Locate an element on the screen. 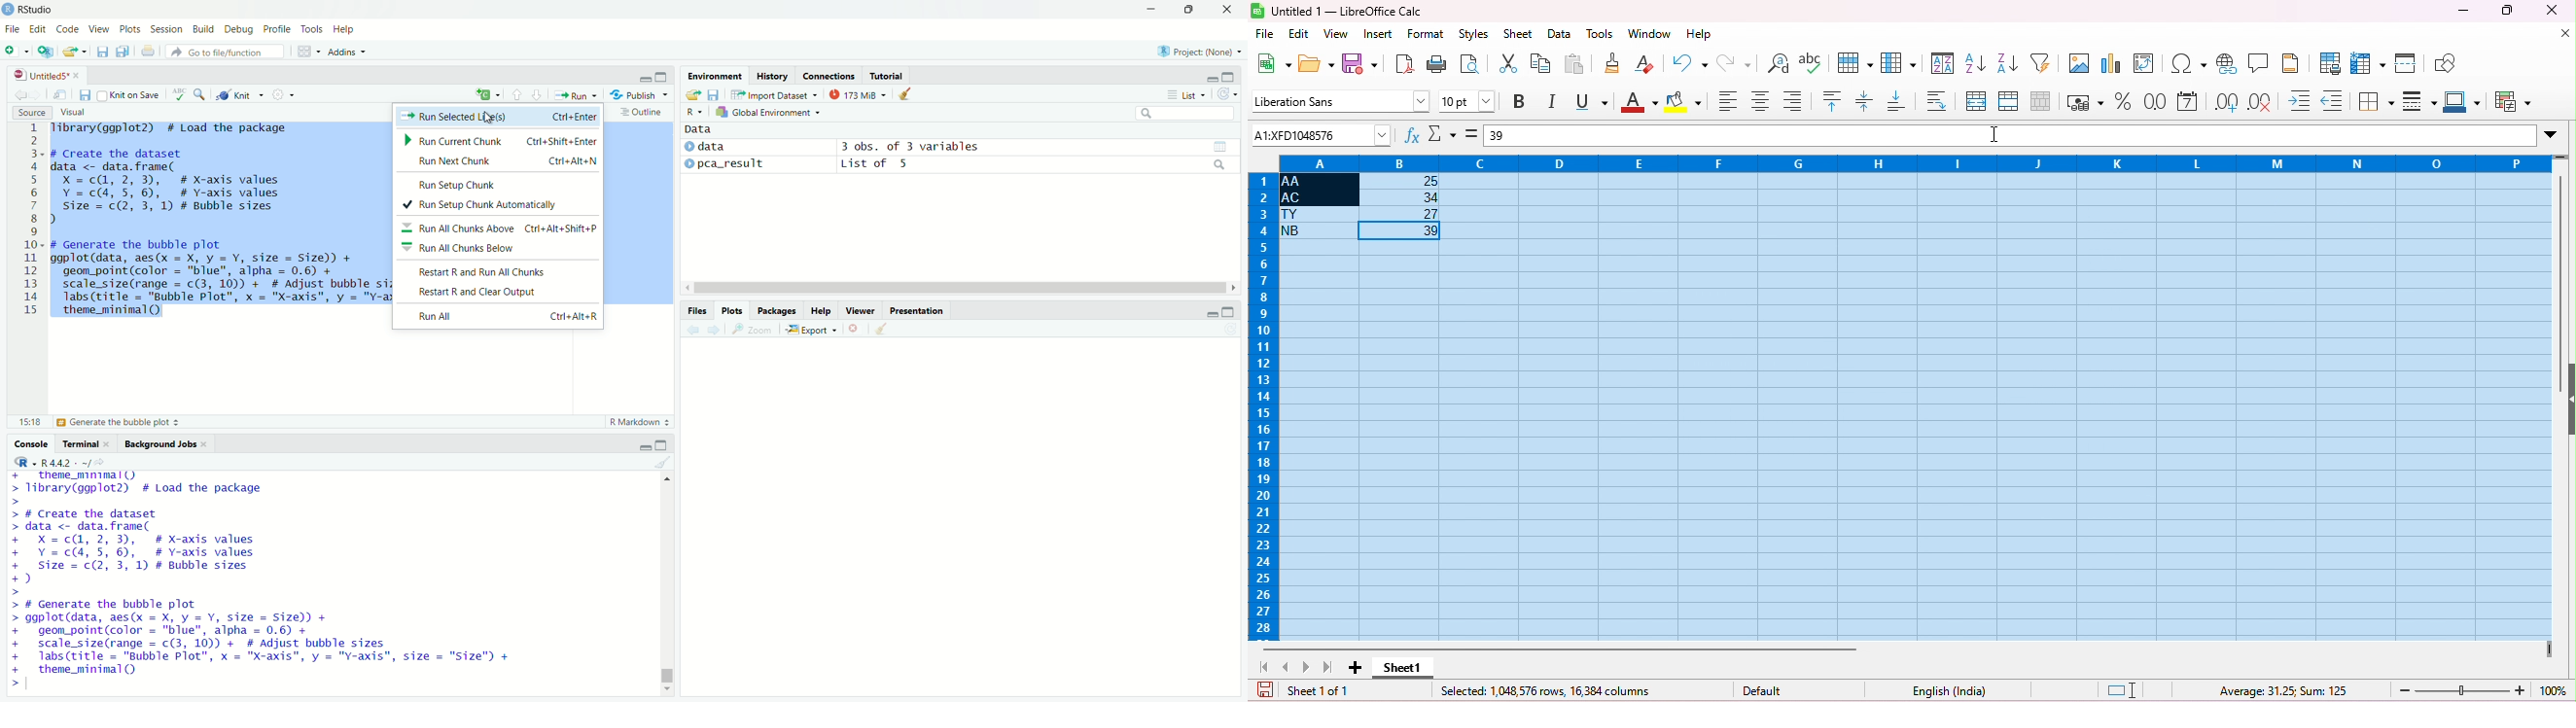 The image size is (2576, 728). knit on save is located at coordinates (130, 94).